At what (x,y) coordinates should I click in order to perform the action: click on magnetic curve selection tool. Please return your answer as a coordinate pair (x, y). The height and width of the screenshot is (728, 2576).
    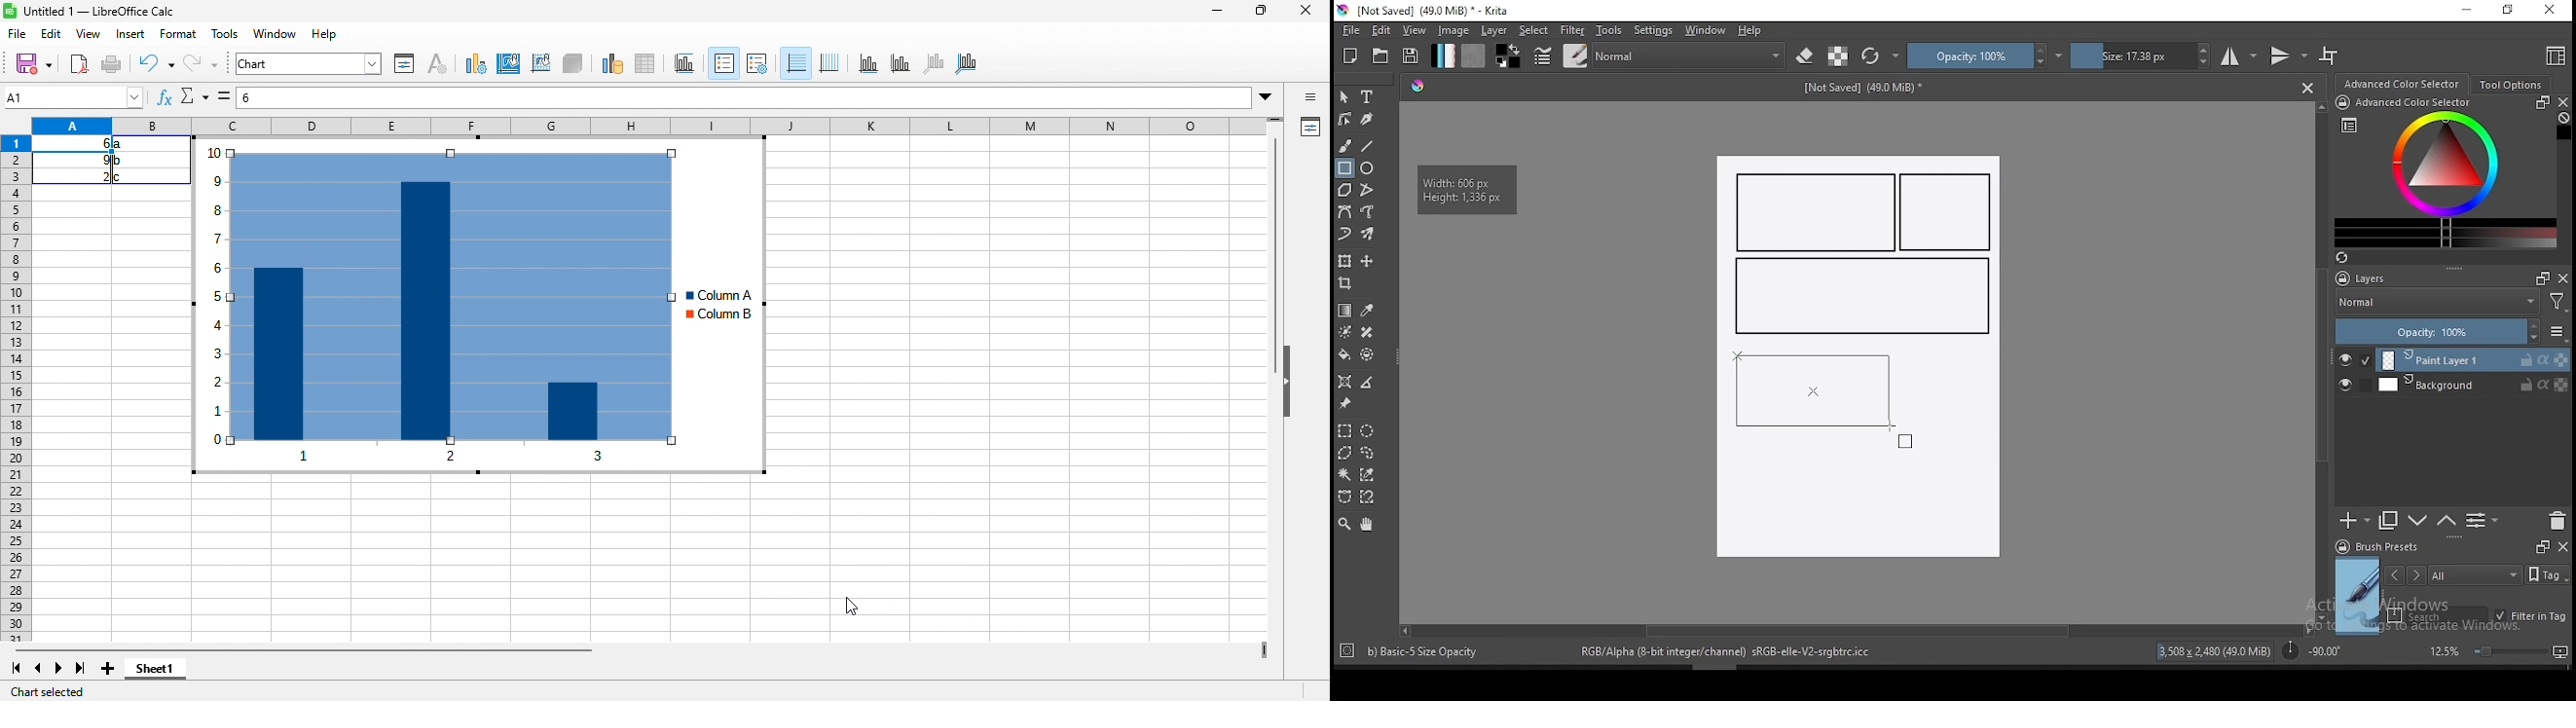
    Looking at the image, I should click on (1365, 497).